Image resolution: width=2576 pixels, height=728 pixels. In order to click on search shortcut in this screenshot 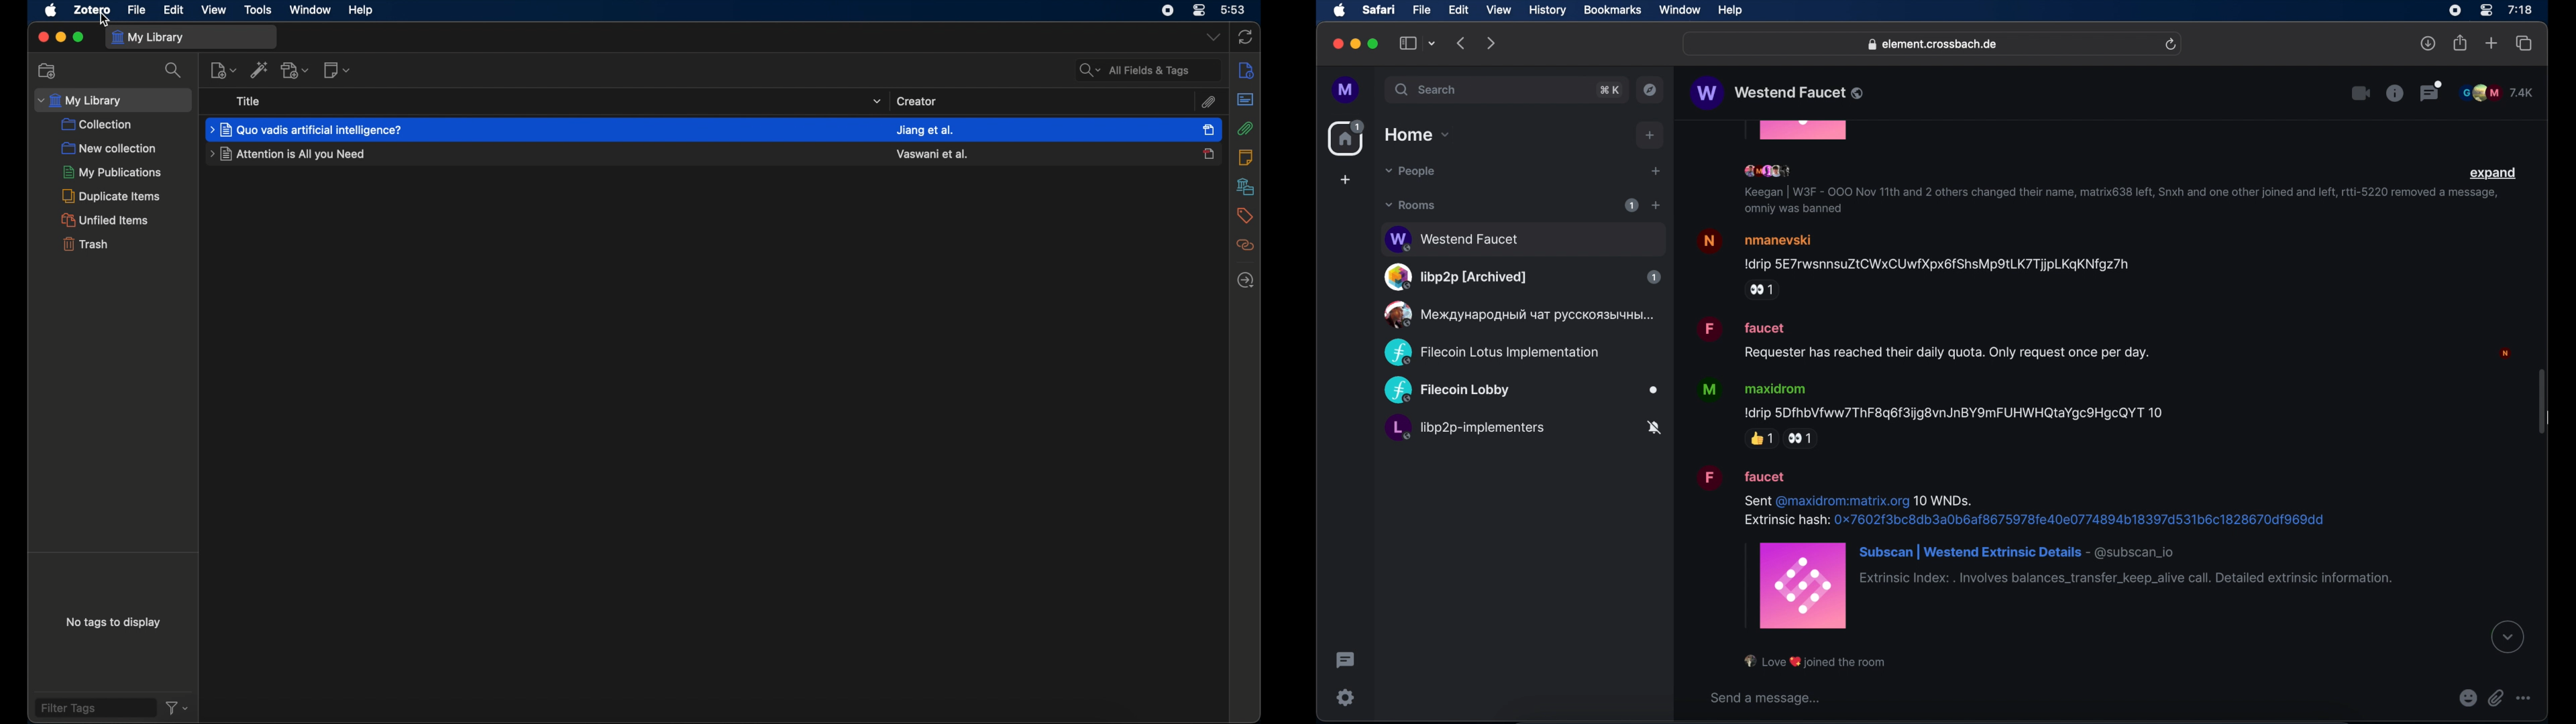, I will do `click(1611, 90)`.